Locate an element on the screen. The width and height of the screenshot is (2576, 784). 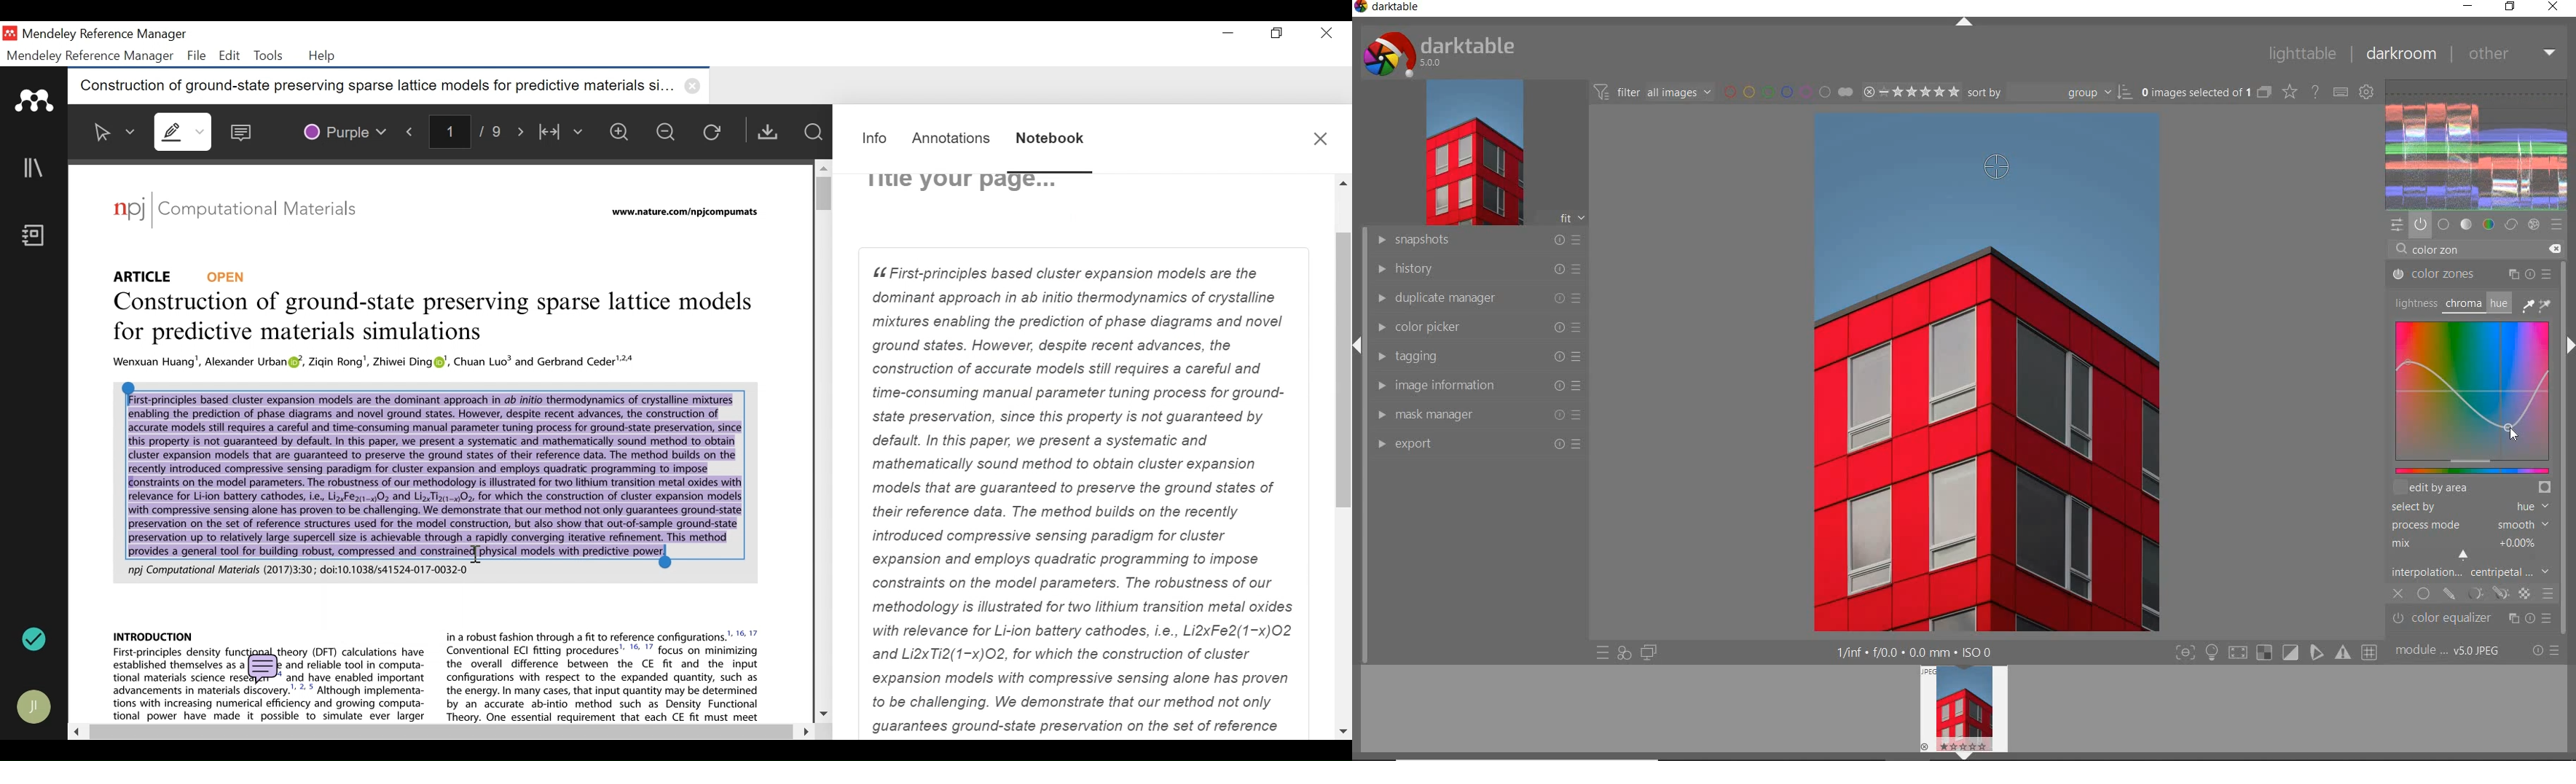
Page is located at coordinates (1084, 494).